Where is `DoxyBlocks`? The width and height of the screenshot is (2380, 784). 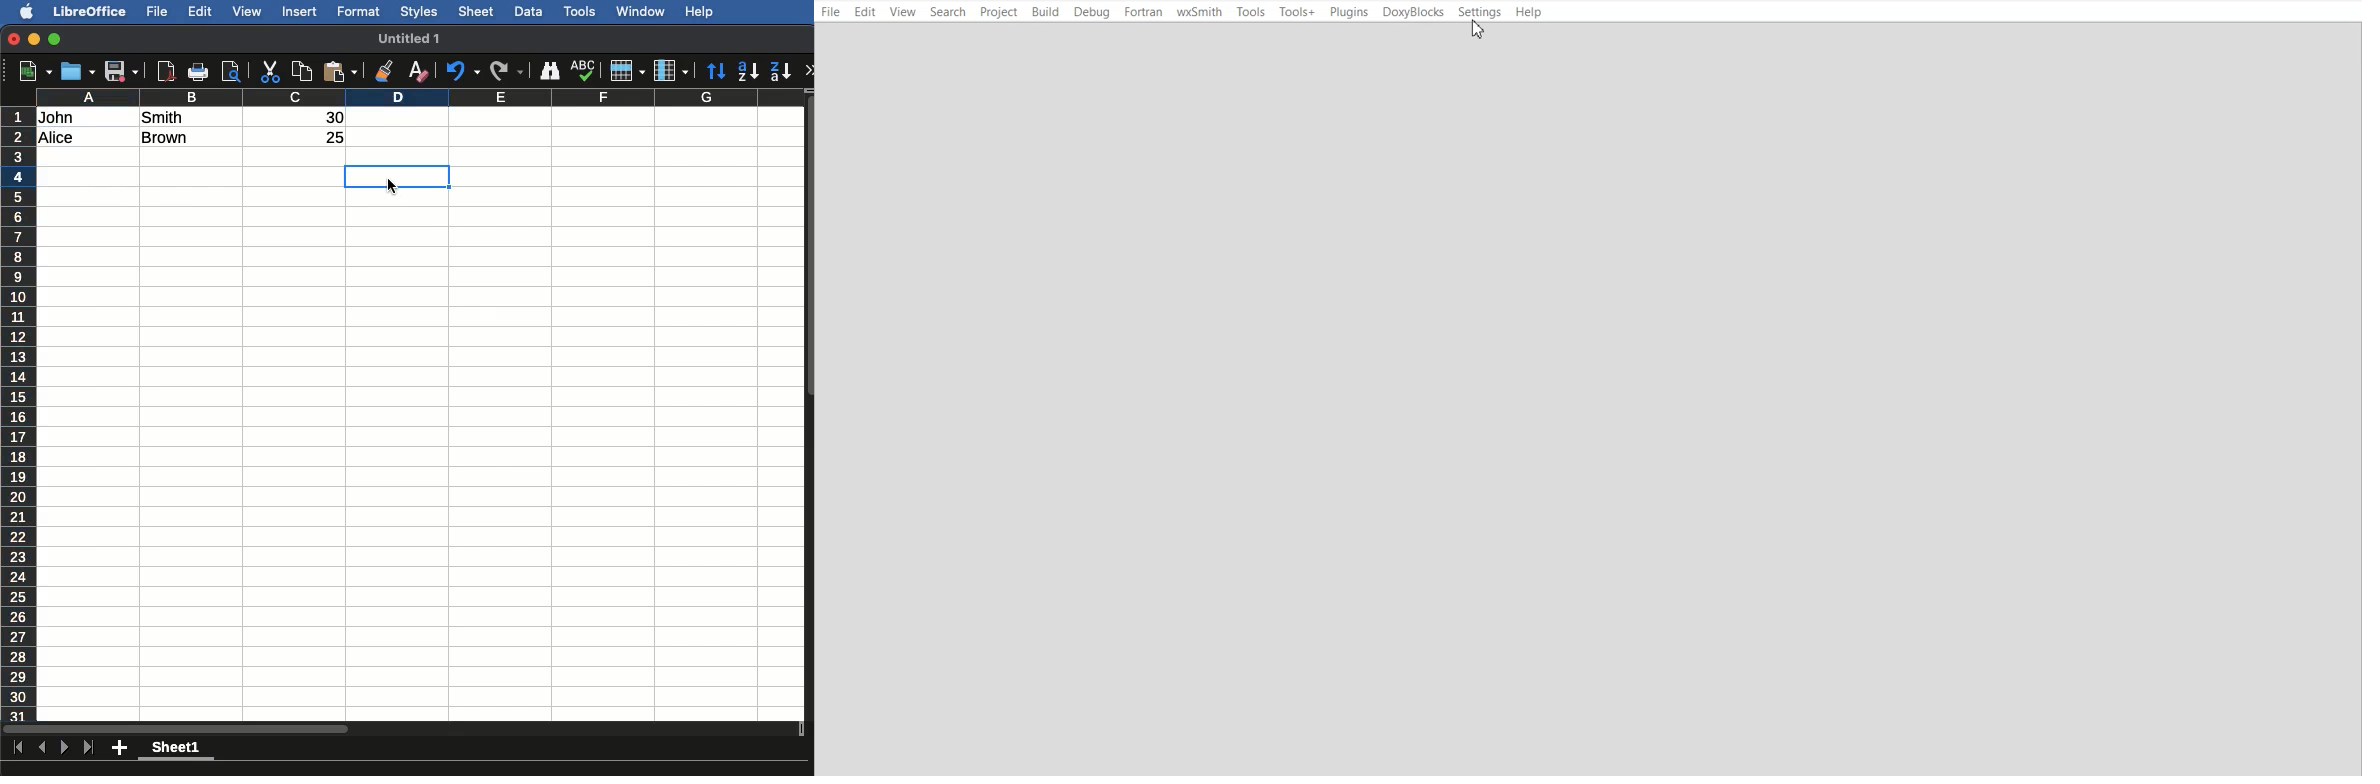
DoxyBlocks is located at coordinates (1413, 11).